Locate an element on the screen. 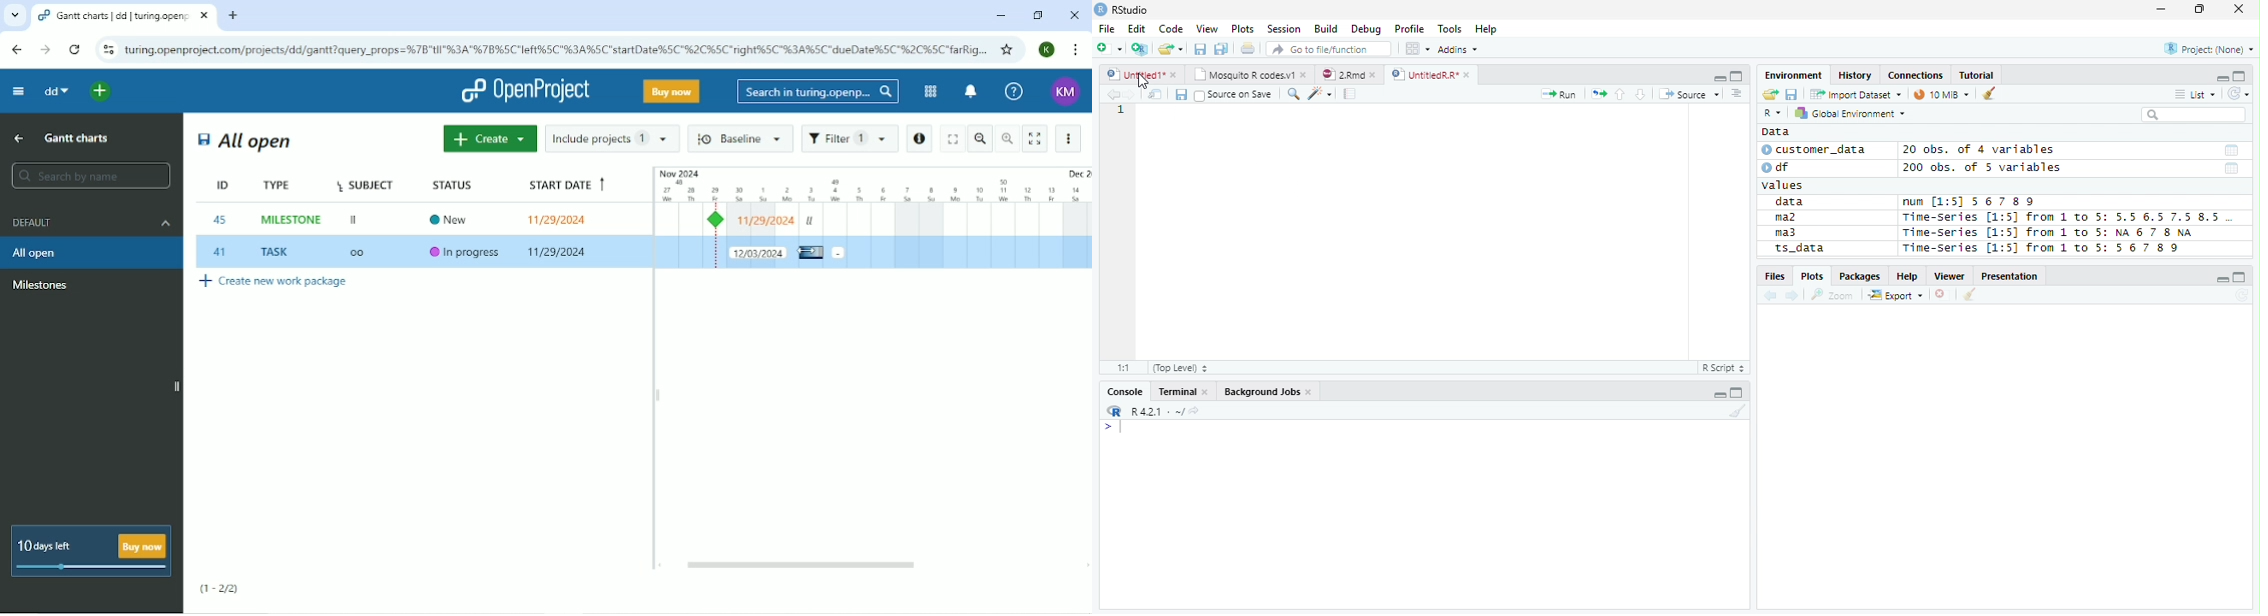 This screenshot has height=616, width=2268. Bookmark this tab is located at coordinates (1008, 49).